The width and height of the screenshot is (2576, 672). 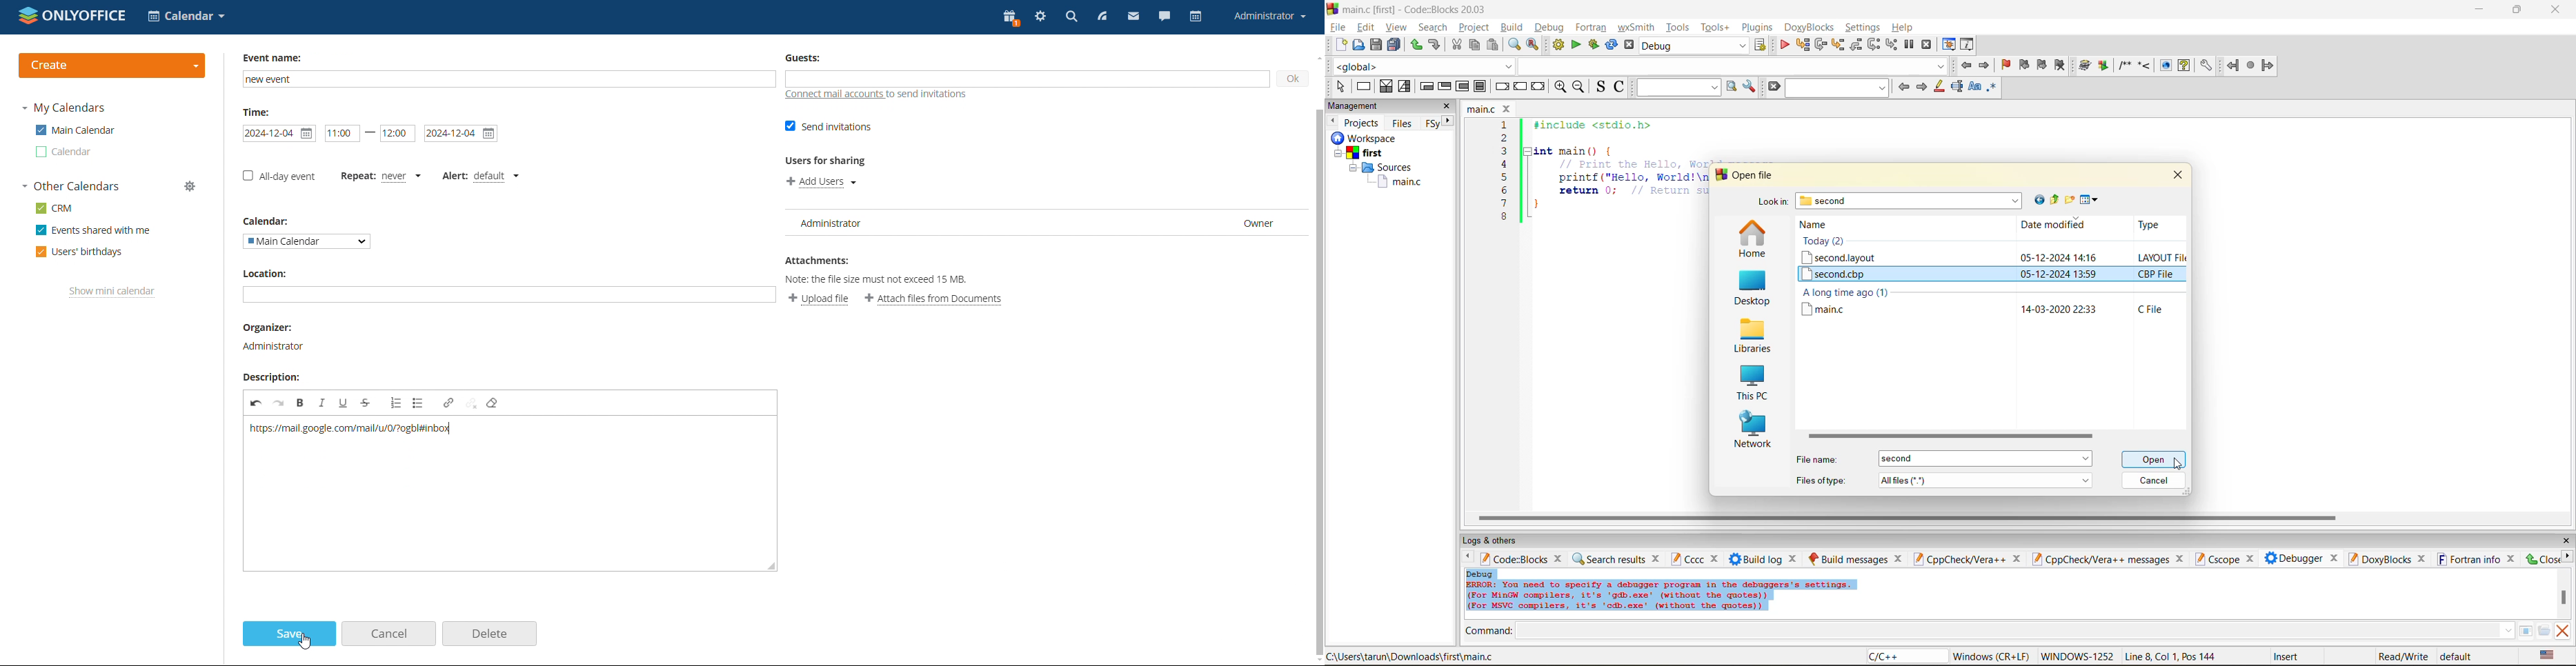 What do you see at coordinates (2184, 65) in the screenshot?
I see `help` at bounding box center [2184, 65].